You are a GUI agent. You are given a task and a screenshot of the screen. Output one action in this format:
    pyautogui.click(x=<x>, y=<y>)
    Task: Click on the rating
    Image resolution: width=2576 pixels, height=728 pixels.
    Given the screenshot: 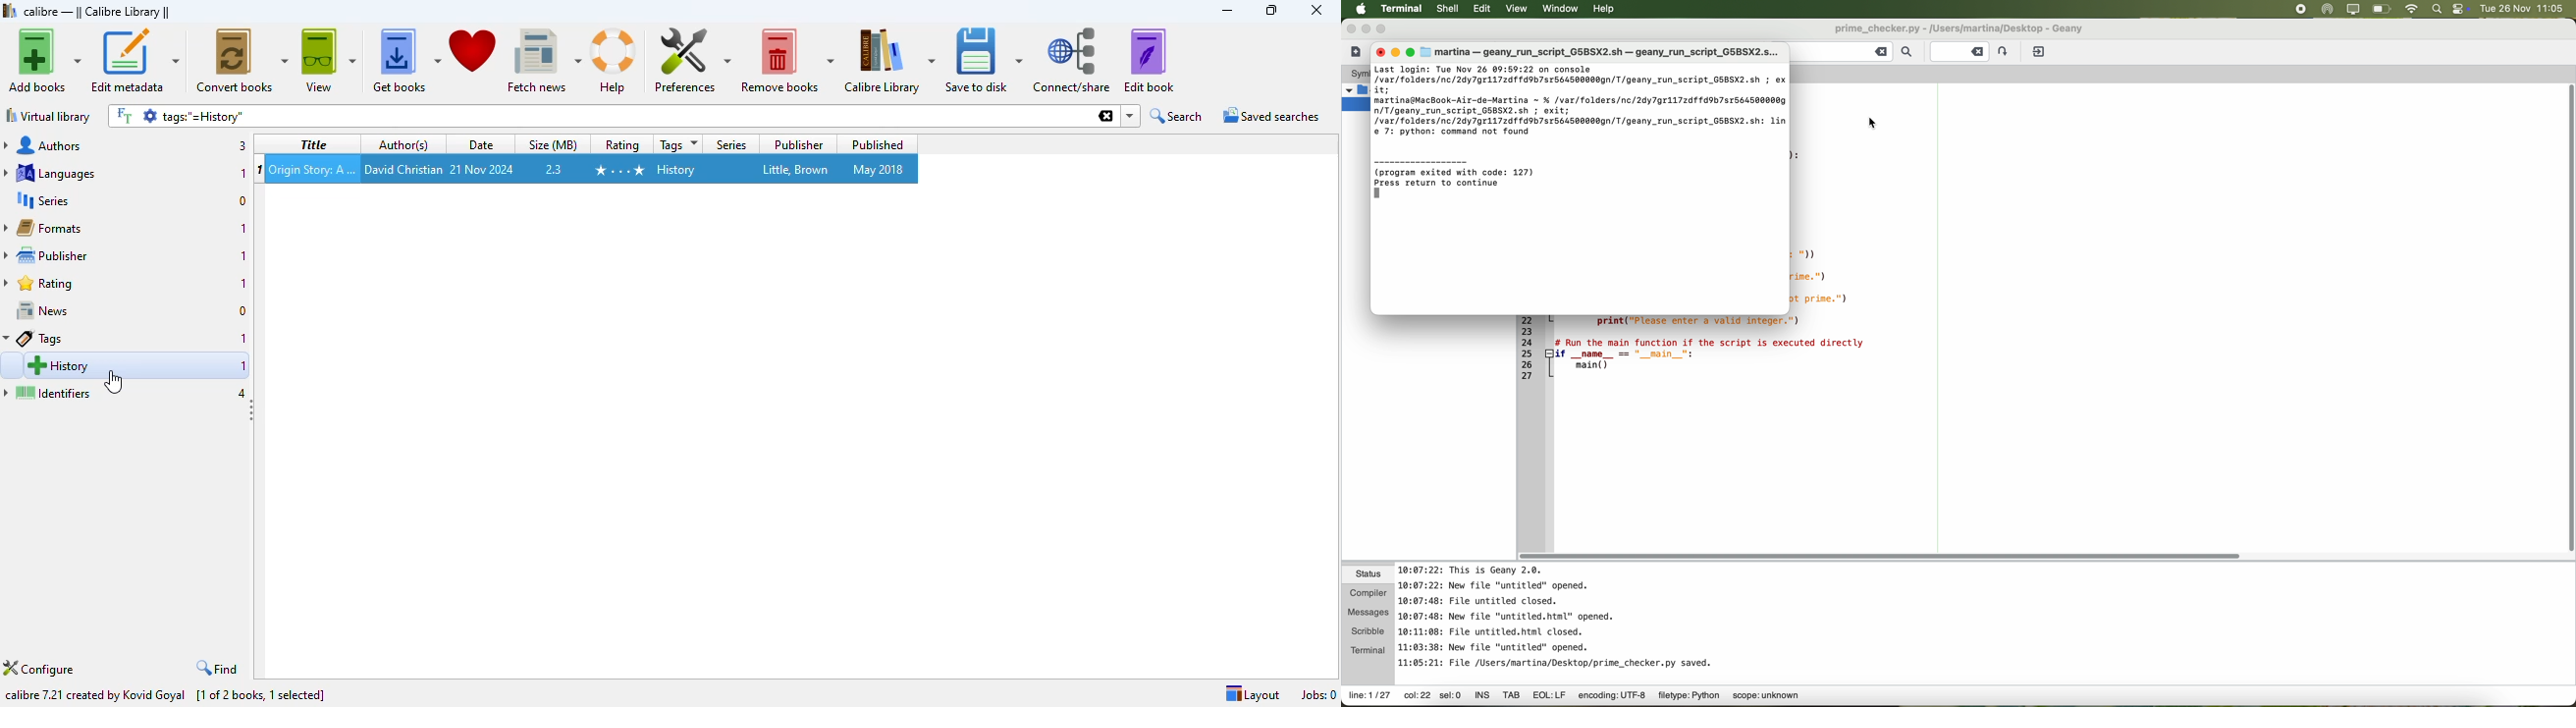 What is the action you would take?
    pyautogui.click(x=40, y=284)
    